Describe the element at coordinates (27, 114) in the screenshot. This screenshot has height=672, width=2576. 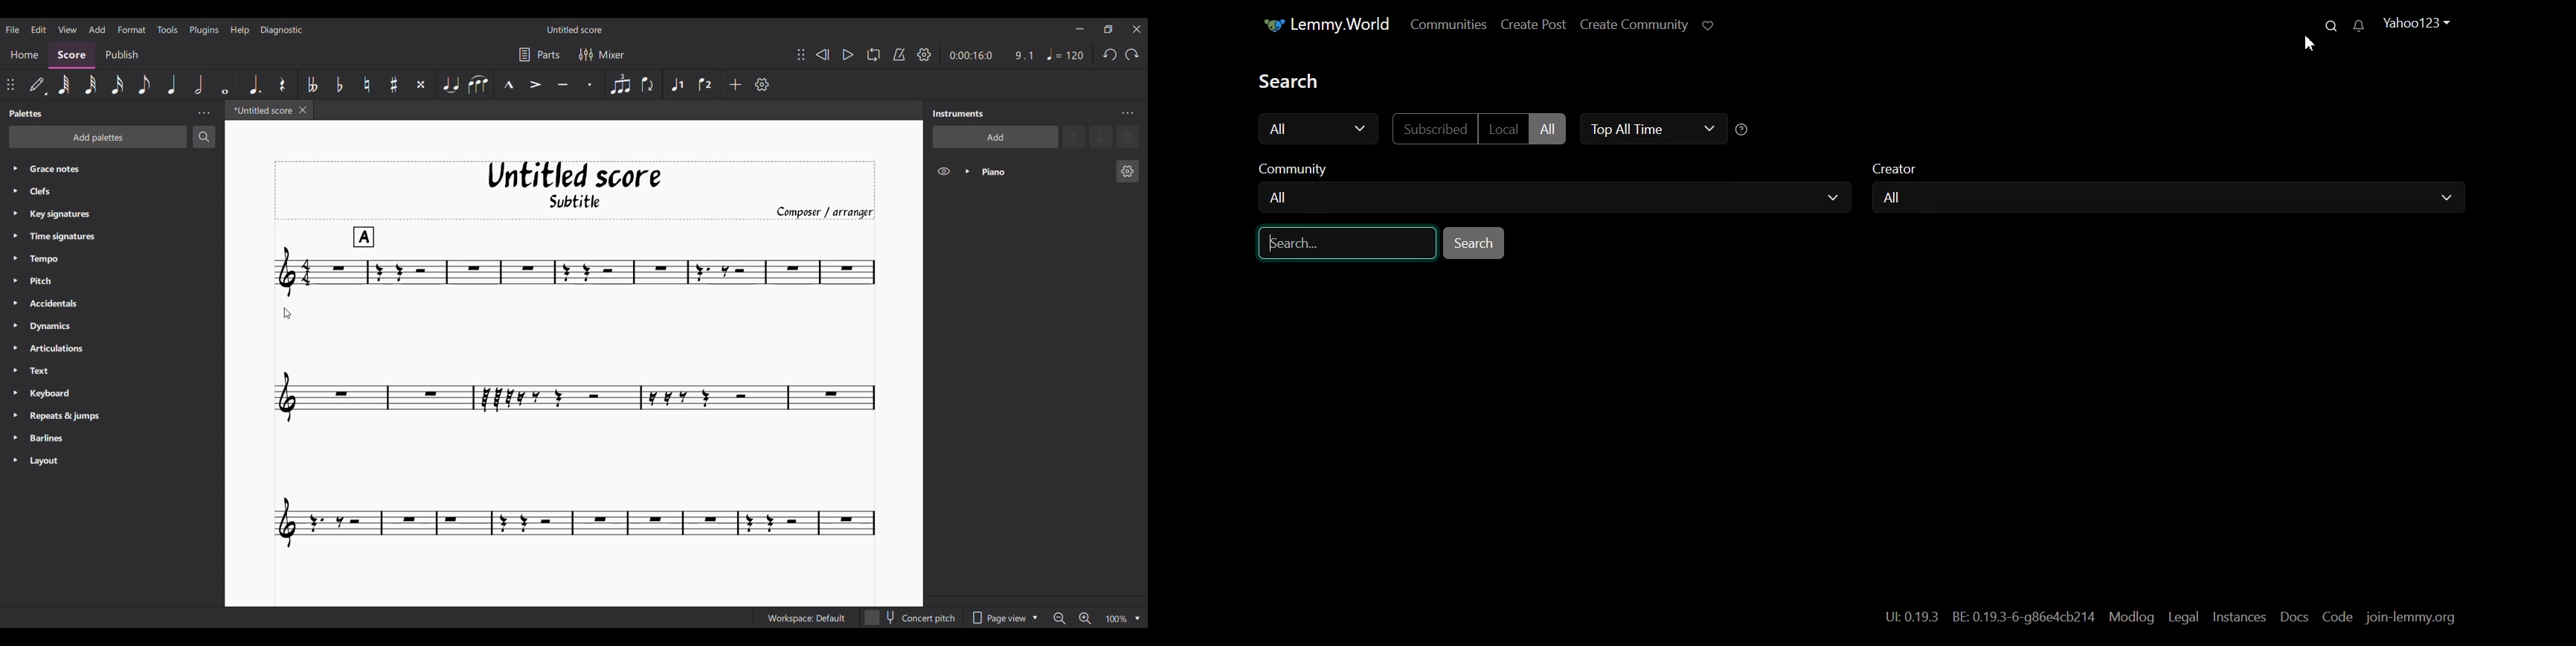
I see `Palette title` at that location.